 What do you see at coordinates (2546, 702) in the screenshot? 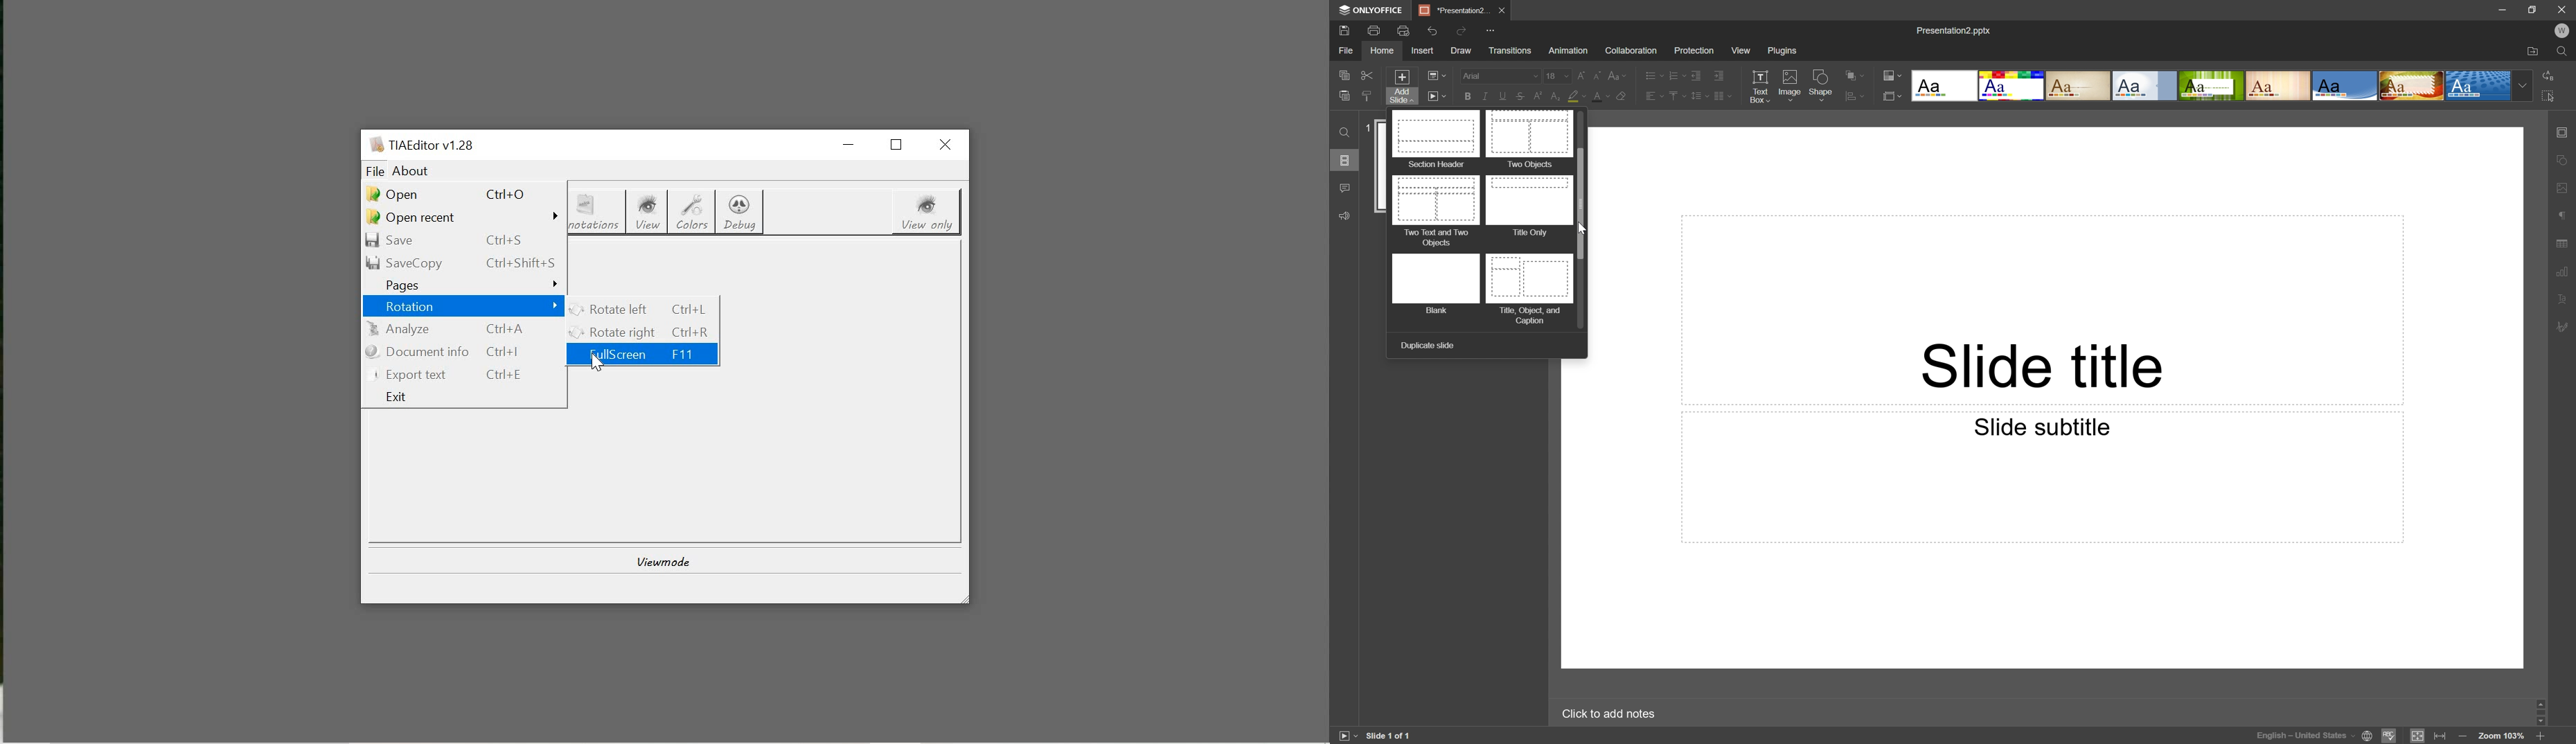
I see `Scroll Up` at bounding box center [2546, 702].